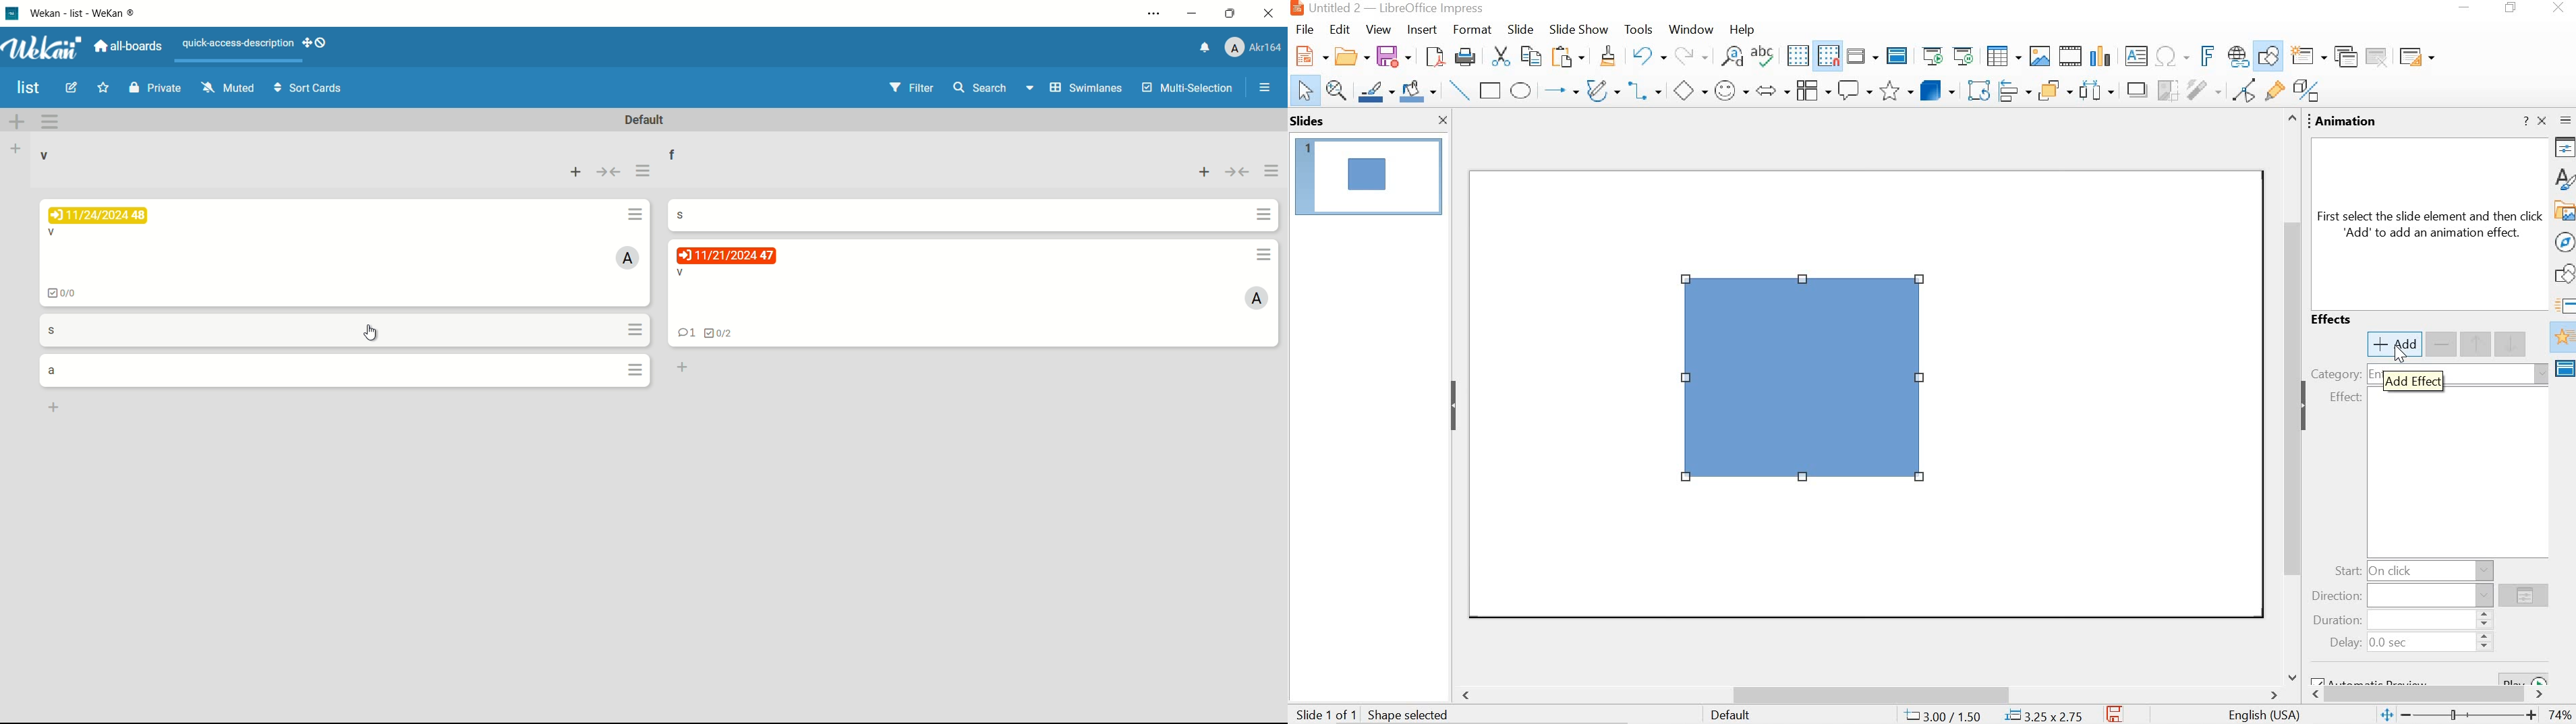  What do you see at coordinates (2405, 643) in the screenshot?
I see `delay` at bounding box center [2405, 643].